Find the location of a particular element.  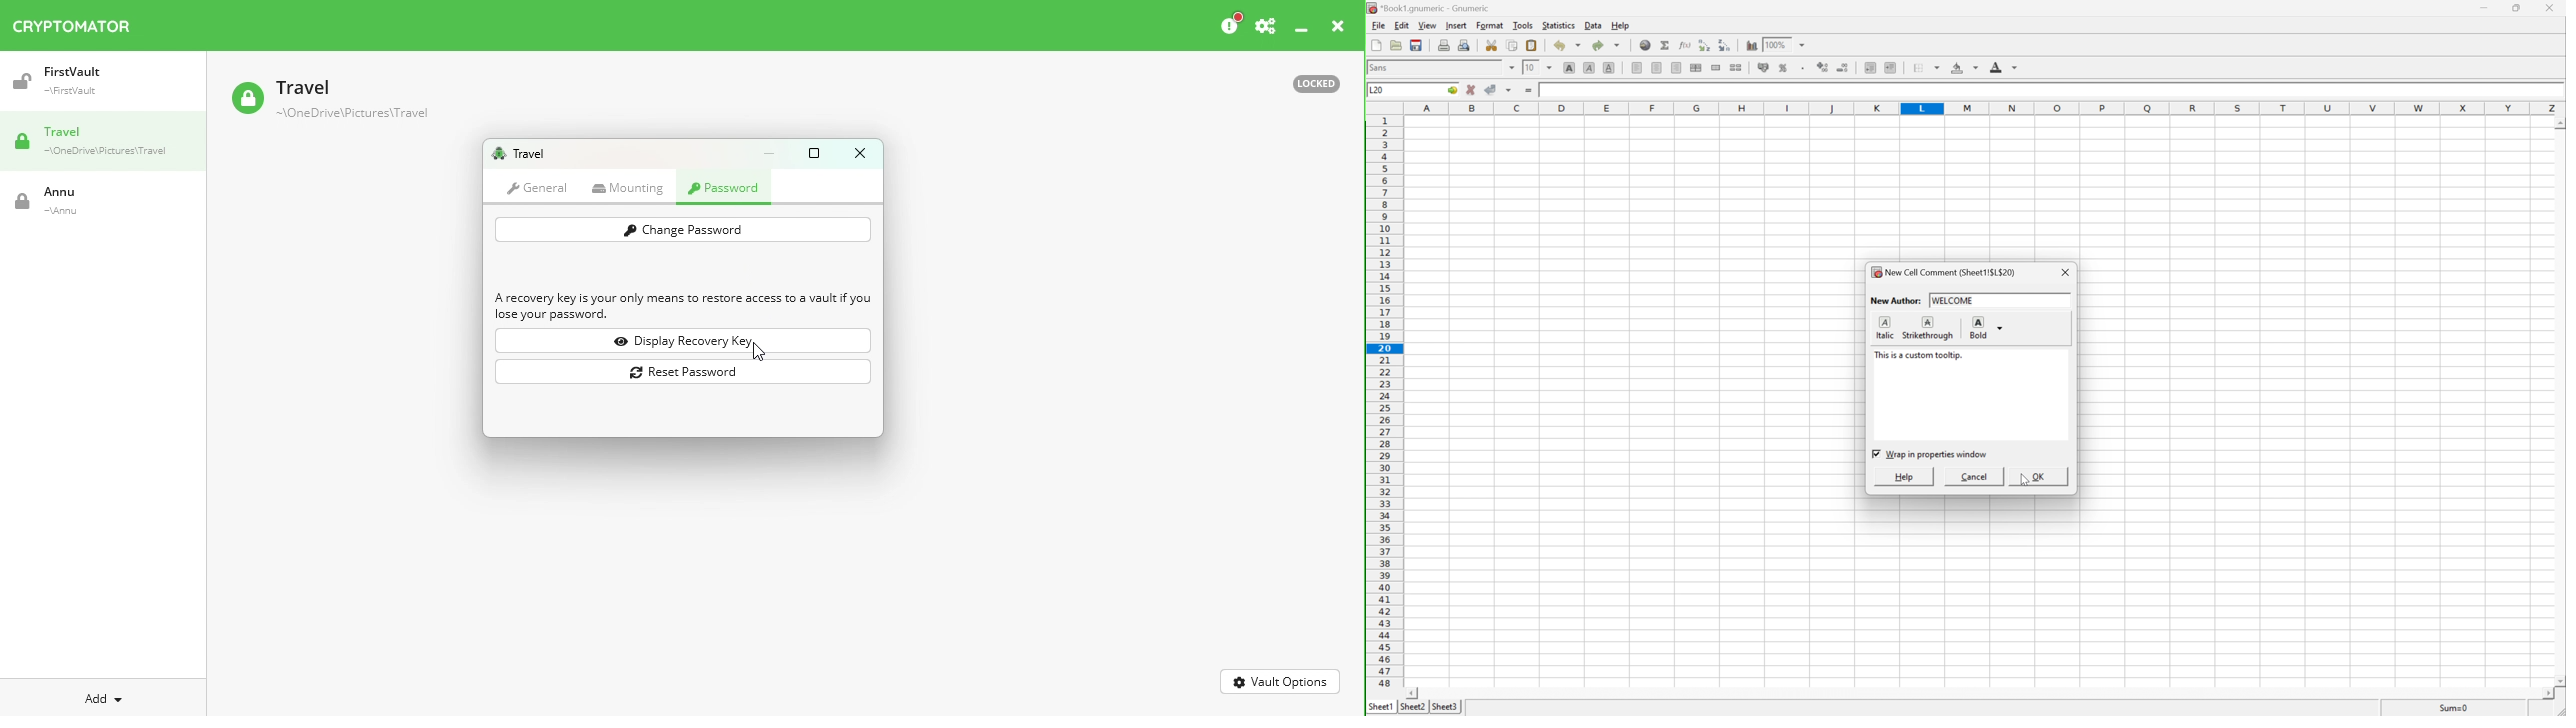

Sum=0 is located at coordinates (2452, 708).